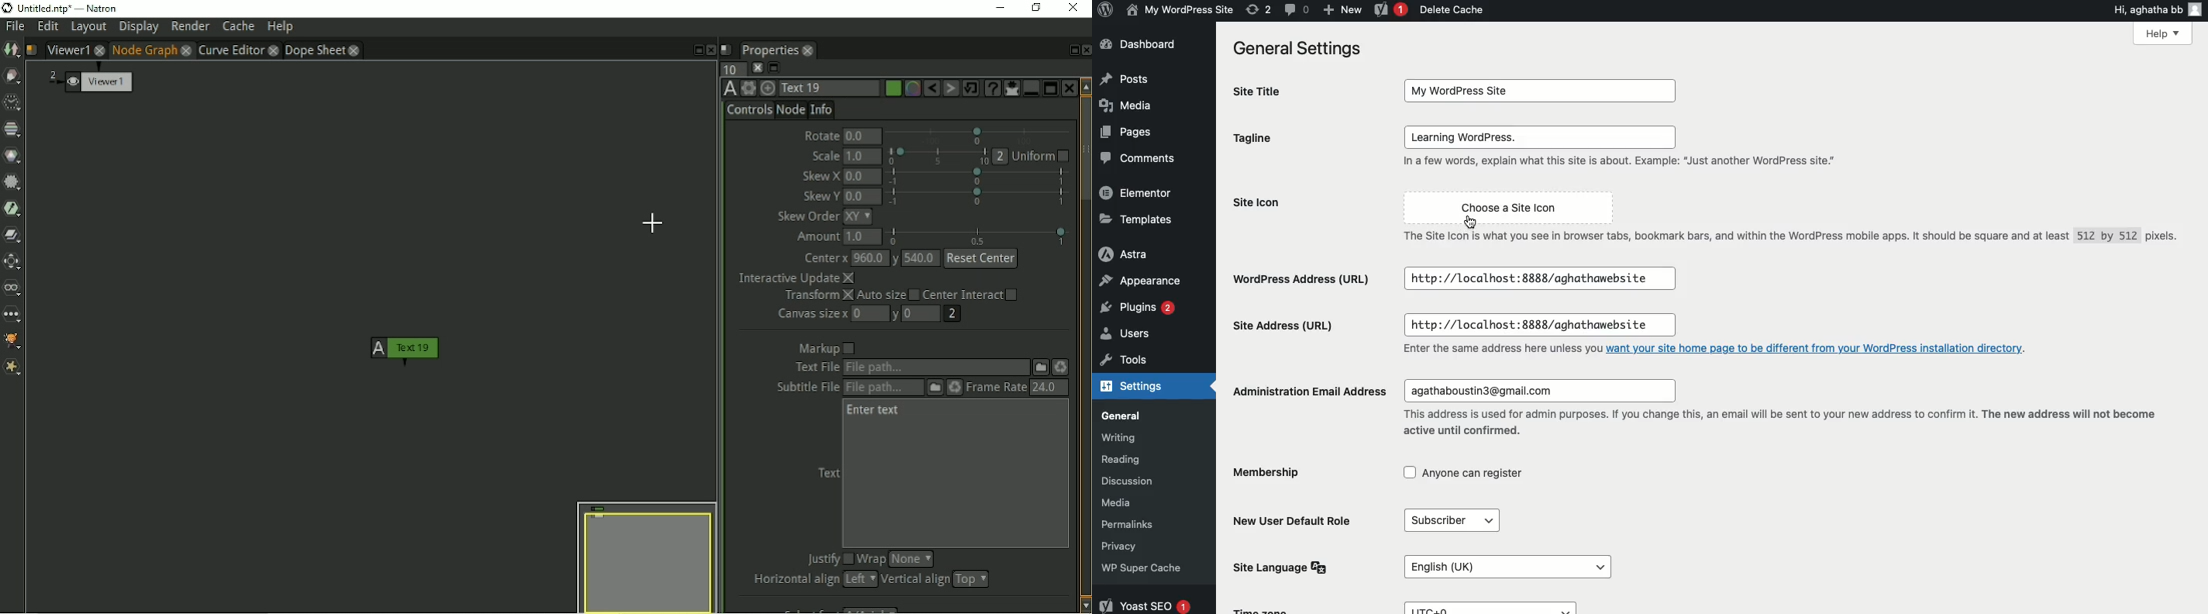  Describe the element at coordinates (1453, 11) in the screenshot. I see `Delete cache` at that location.